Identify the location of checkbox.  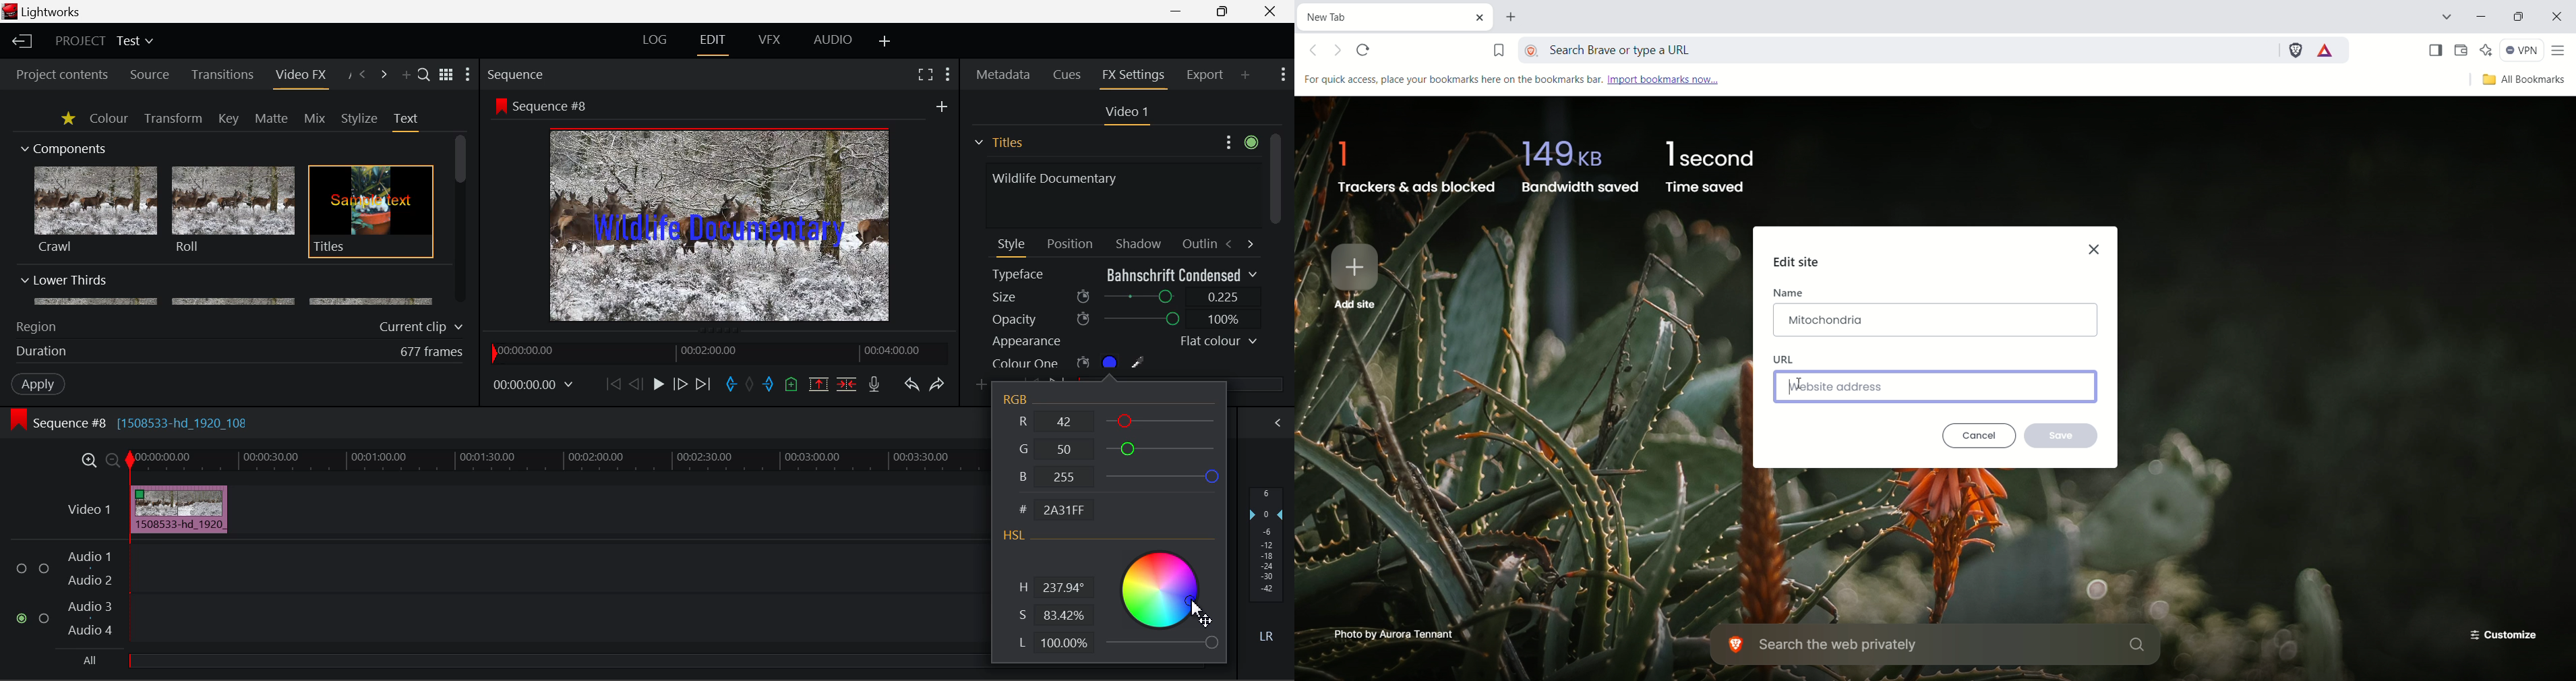
(47, 619).